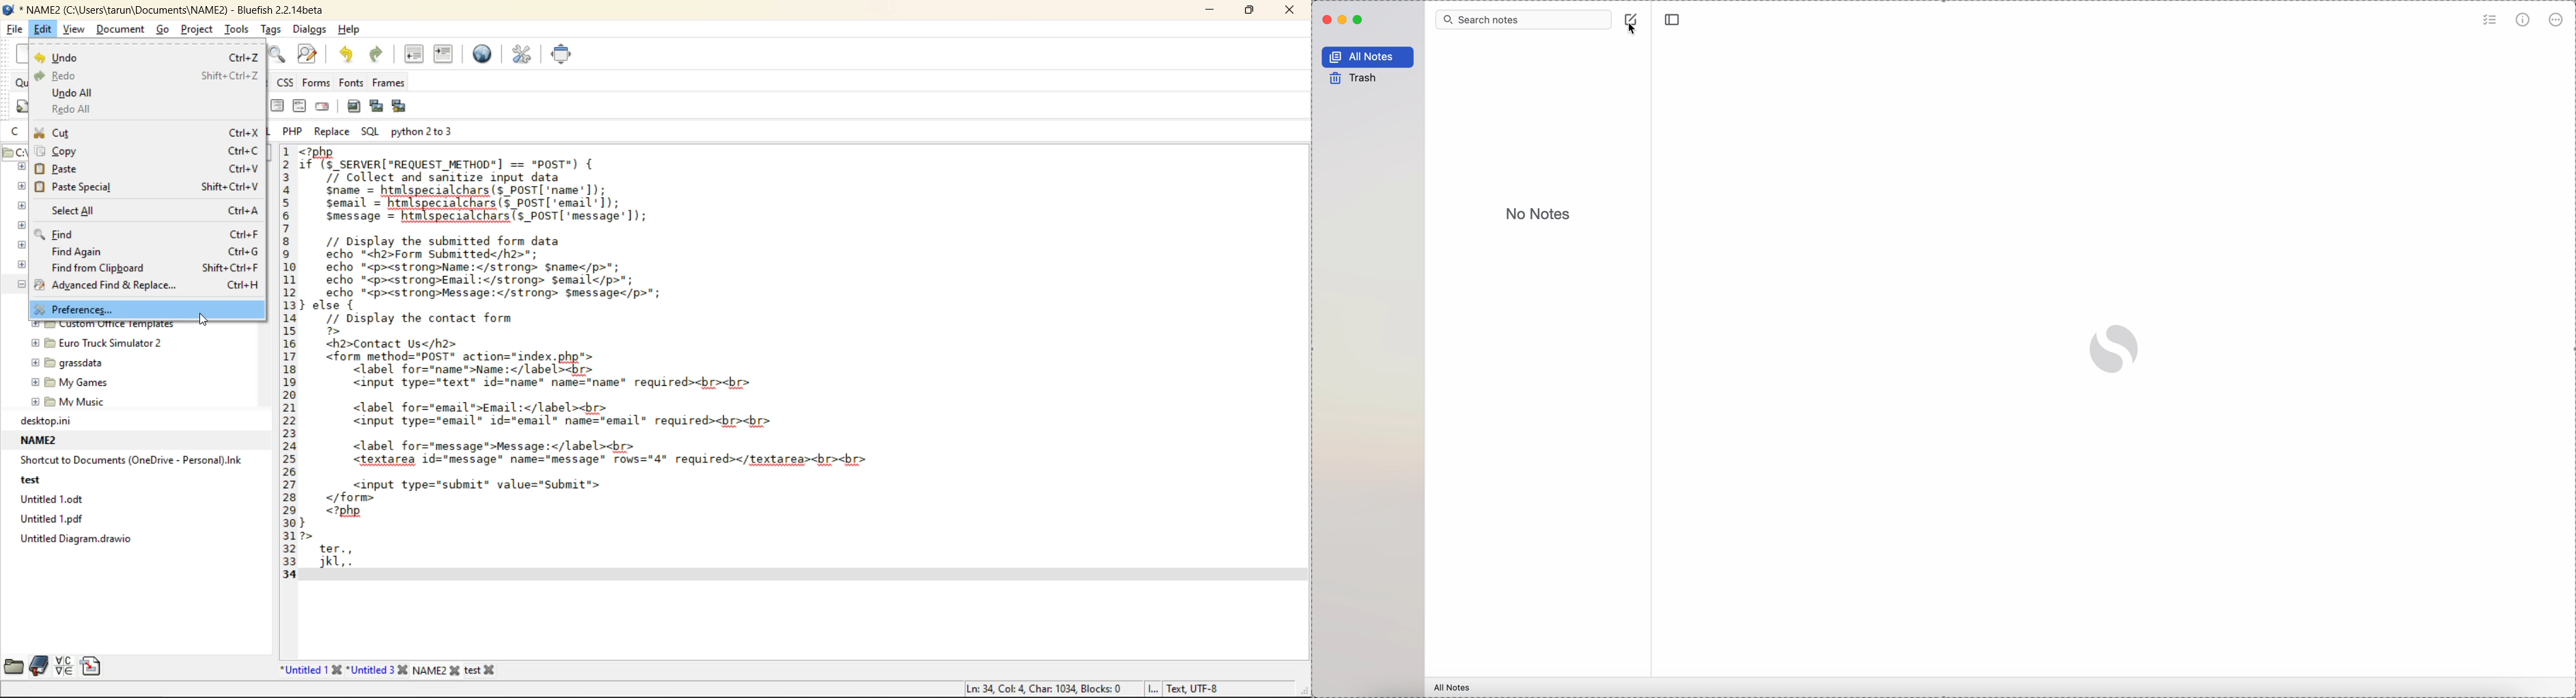  I want to click on charmap, so click(68, 667).